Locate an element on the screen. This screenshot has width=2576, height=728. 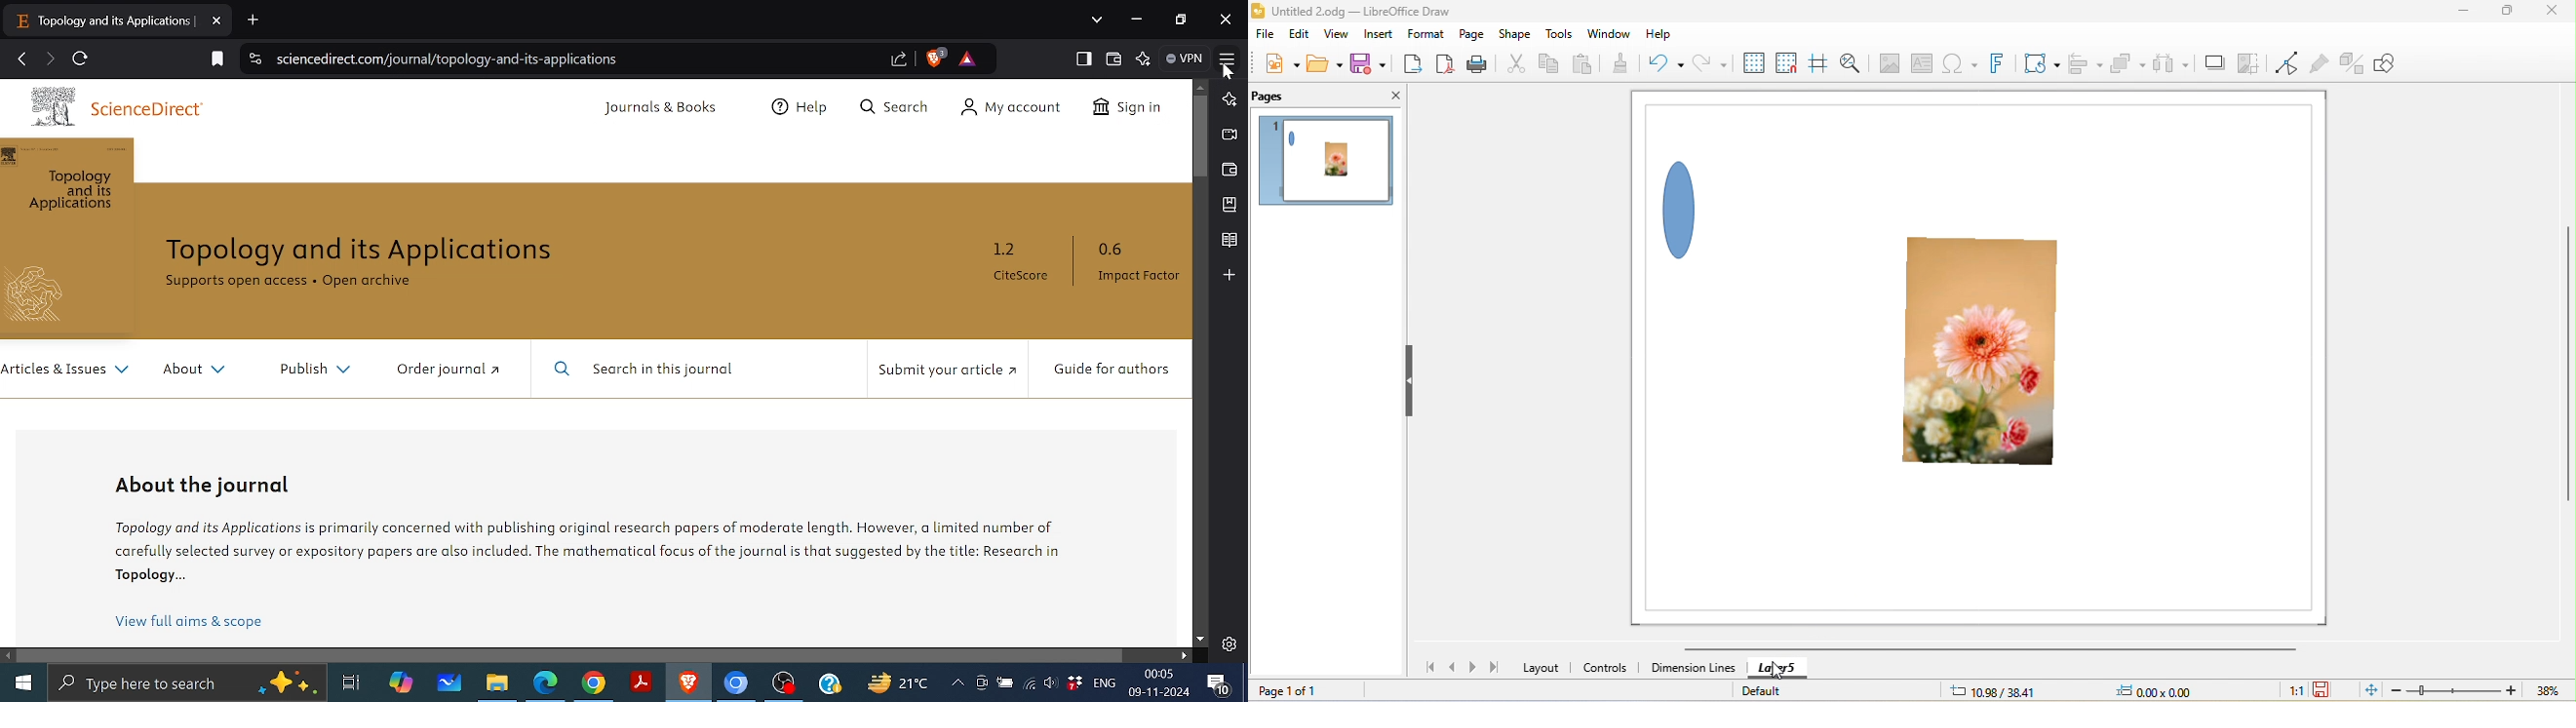
transformation is located at coordinates (2042, 63).